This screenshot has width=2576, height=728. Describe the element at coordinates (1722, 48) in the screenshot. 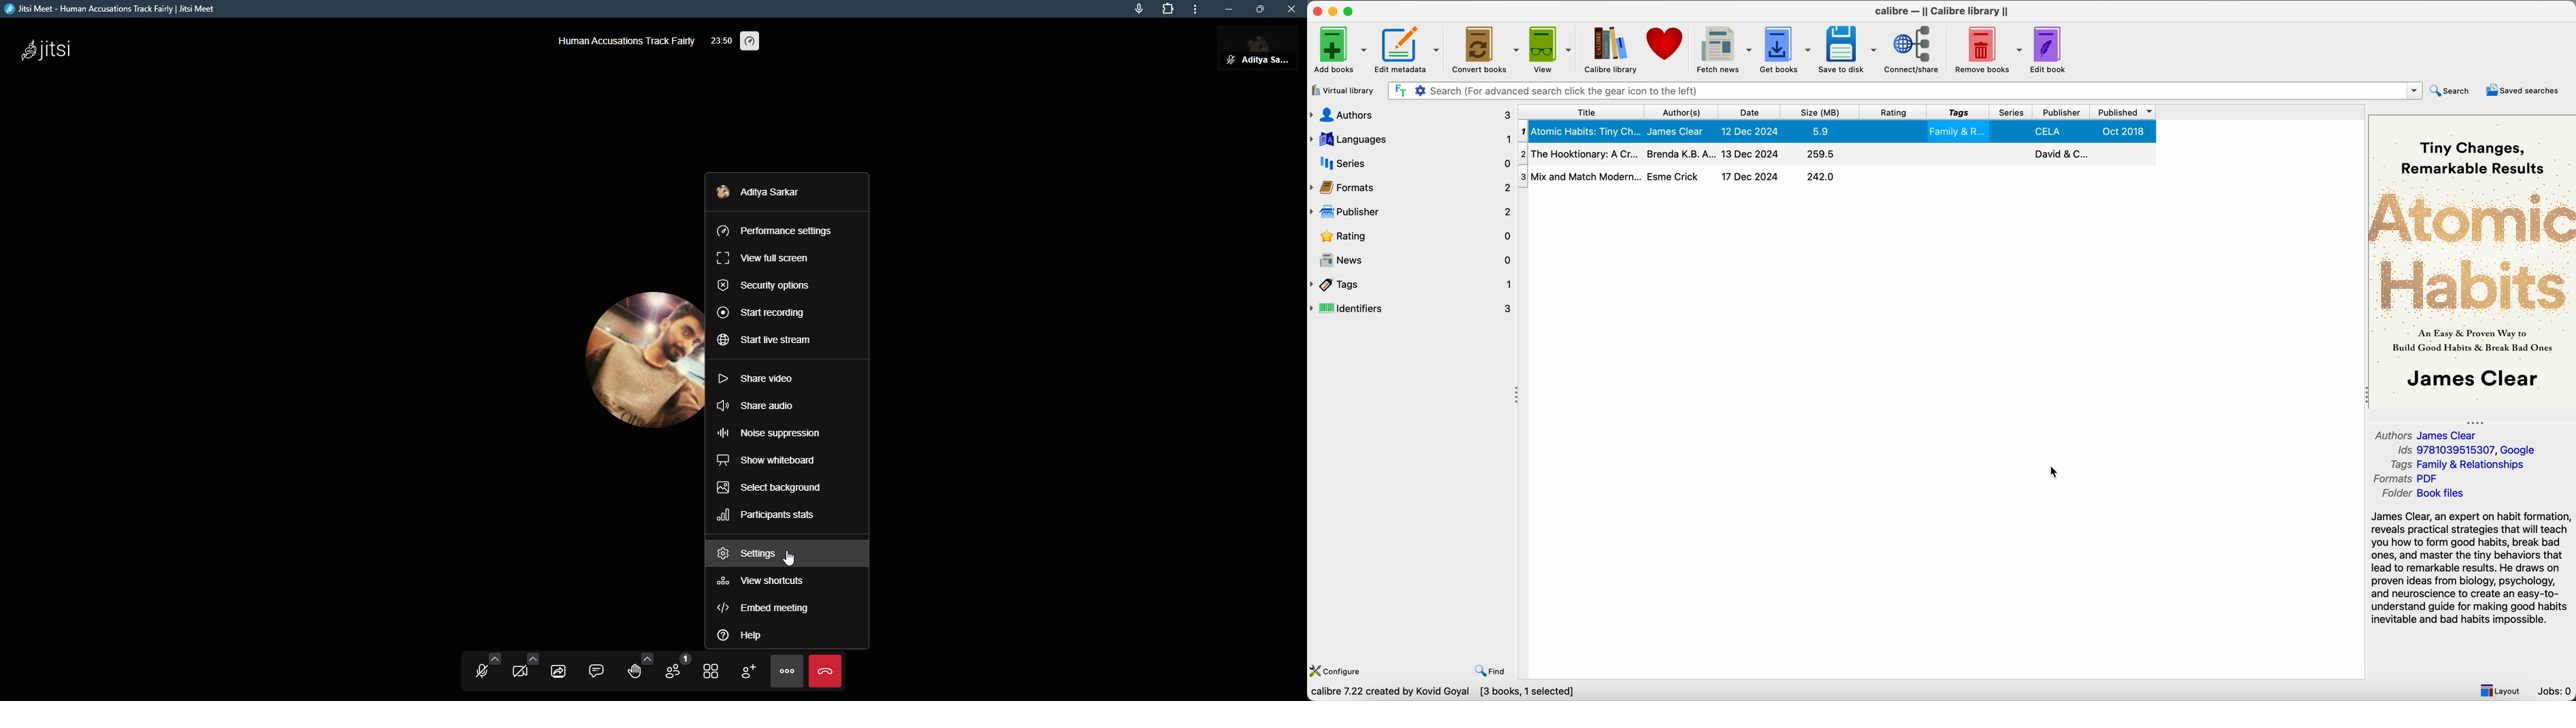

I see `fetch news` at that location.